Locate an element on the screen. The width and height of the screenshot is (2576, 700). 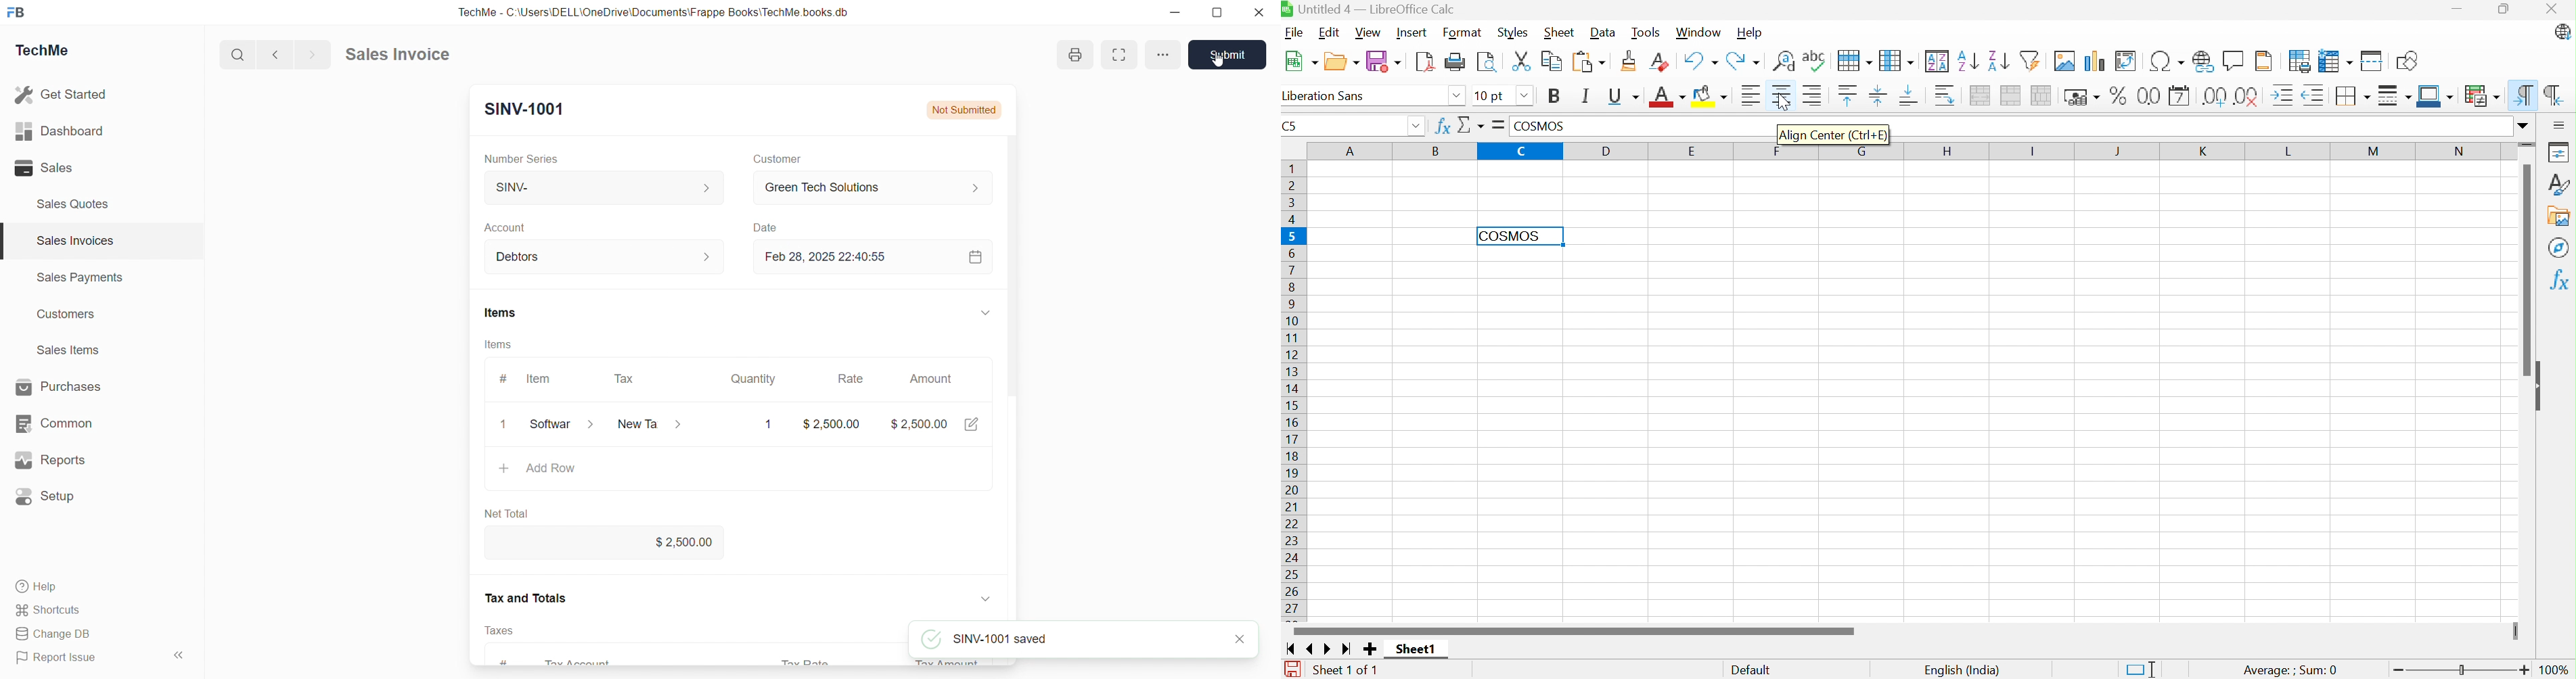
Right-To-Left is located at coordinates (2554, 93).